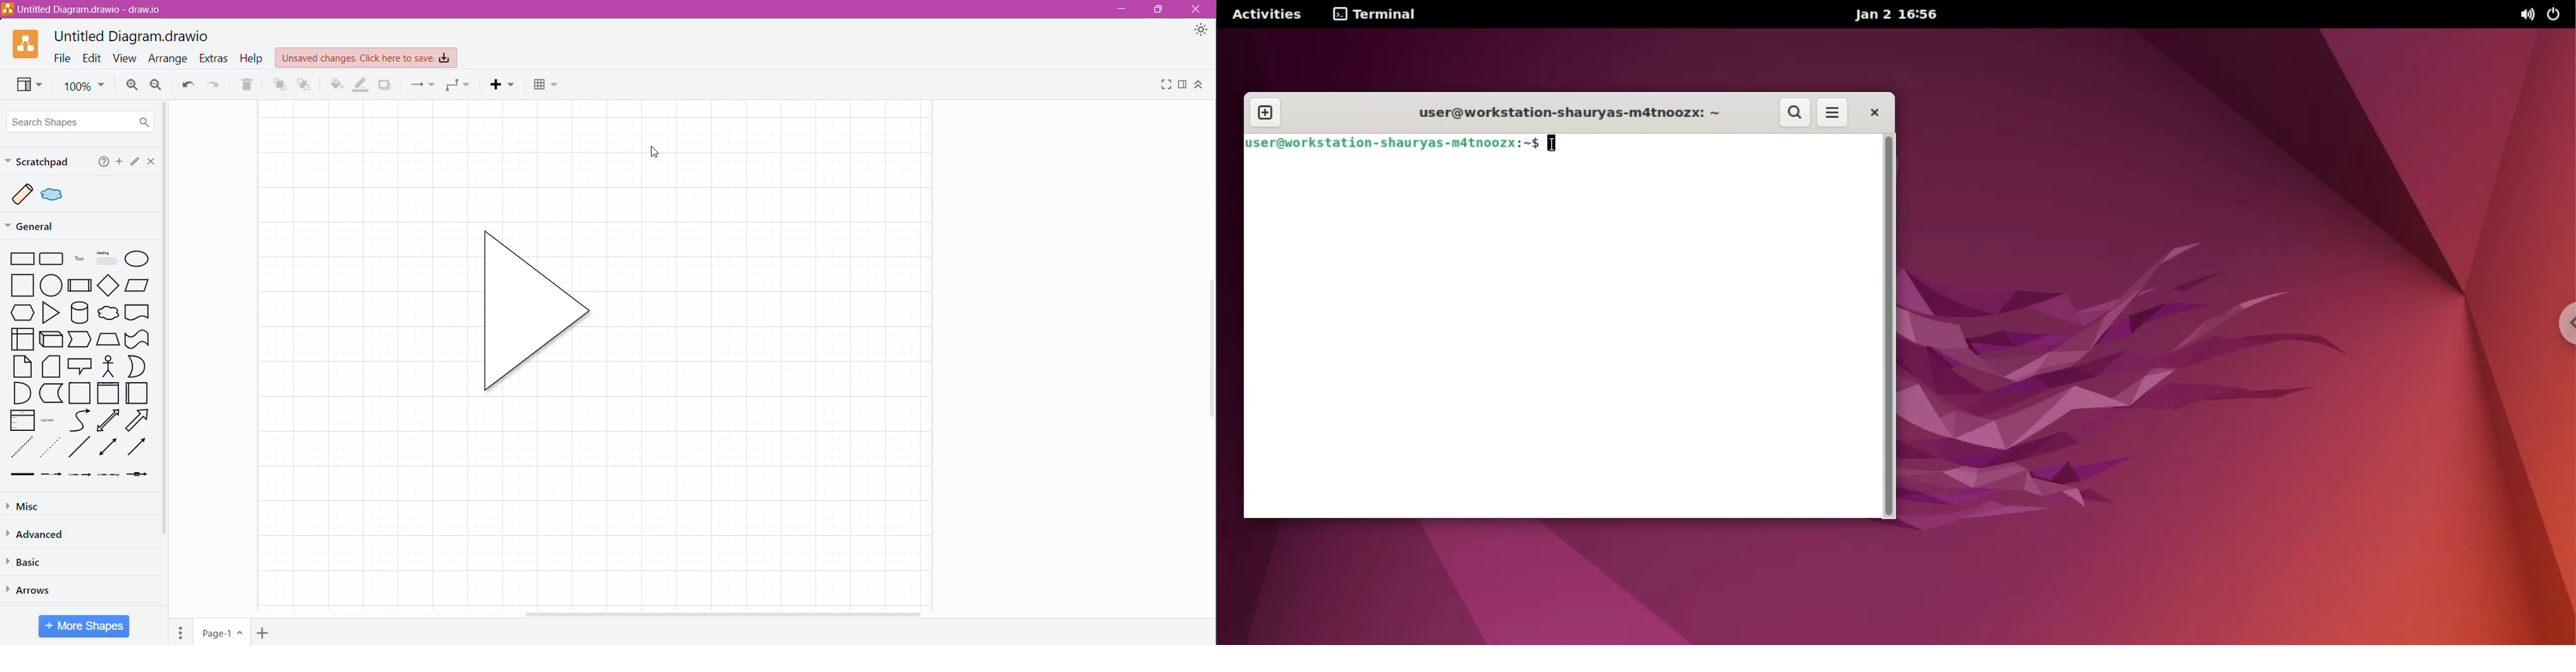  Describe the element at coordinates (170, 59) in the screenshot. I see `Arrange` at that location.